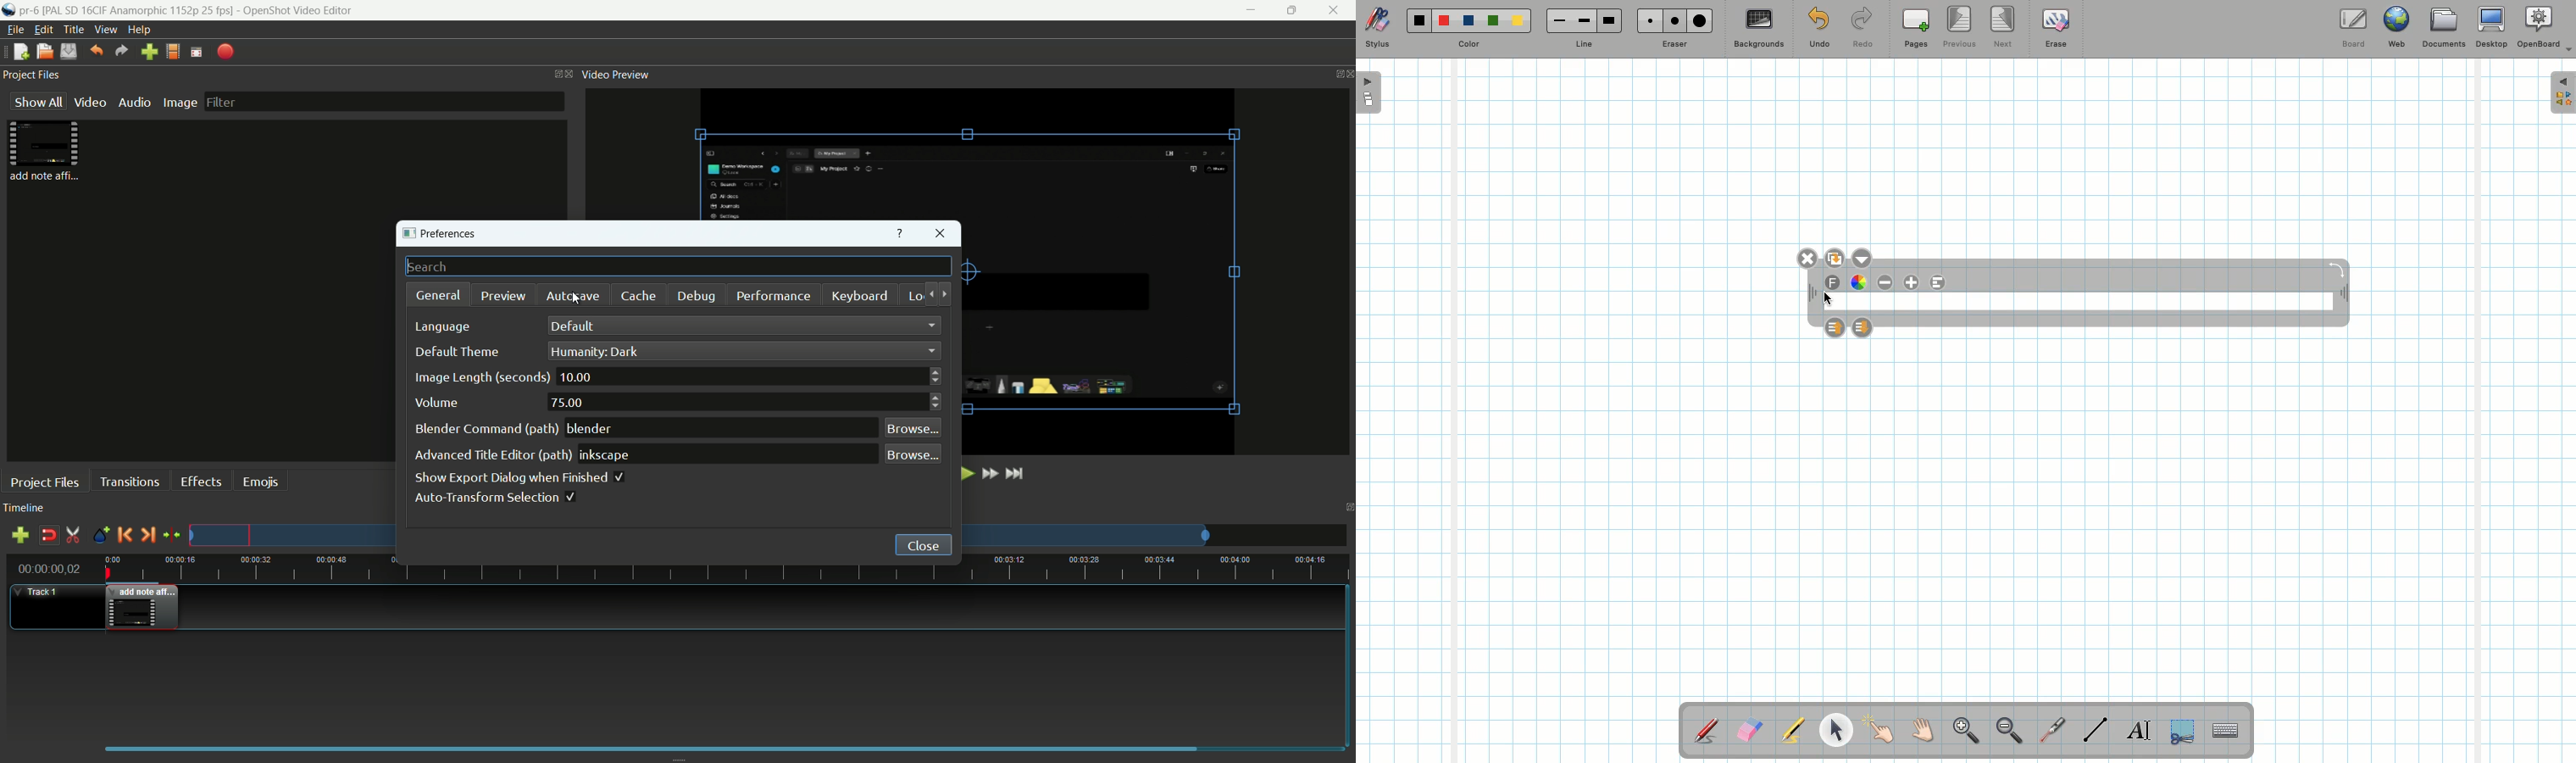 The width and height of the screenshot is (2576, 784). What do you see at coordinates (129, 483) in the screenshot?
I see `transitions` at bounding box center [129, 483].